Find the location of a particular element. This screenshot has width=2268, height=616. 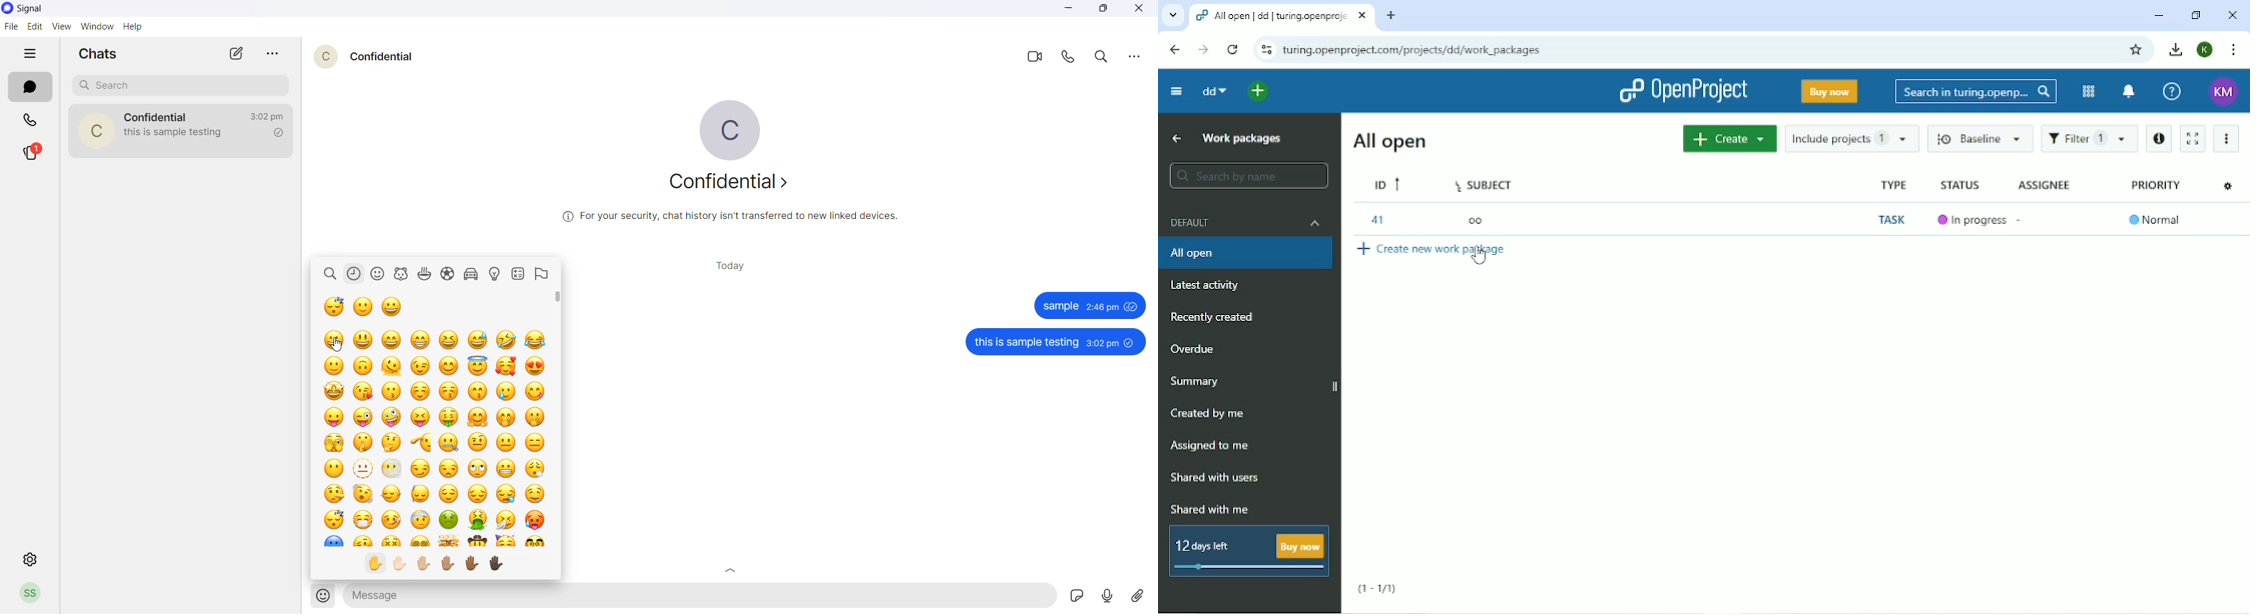

window is located at coordinates (97, 26).